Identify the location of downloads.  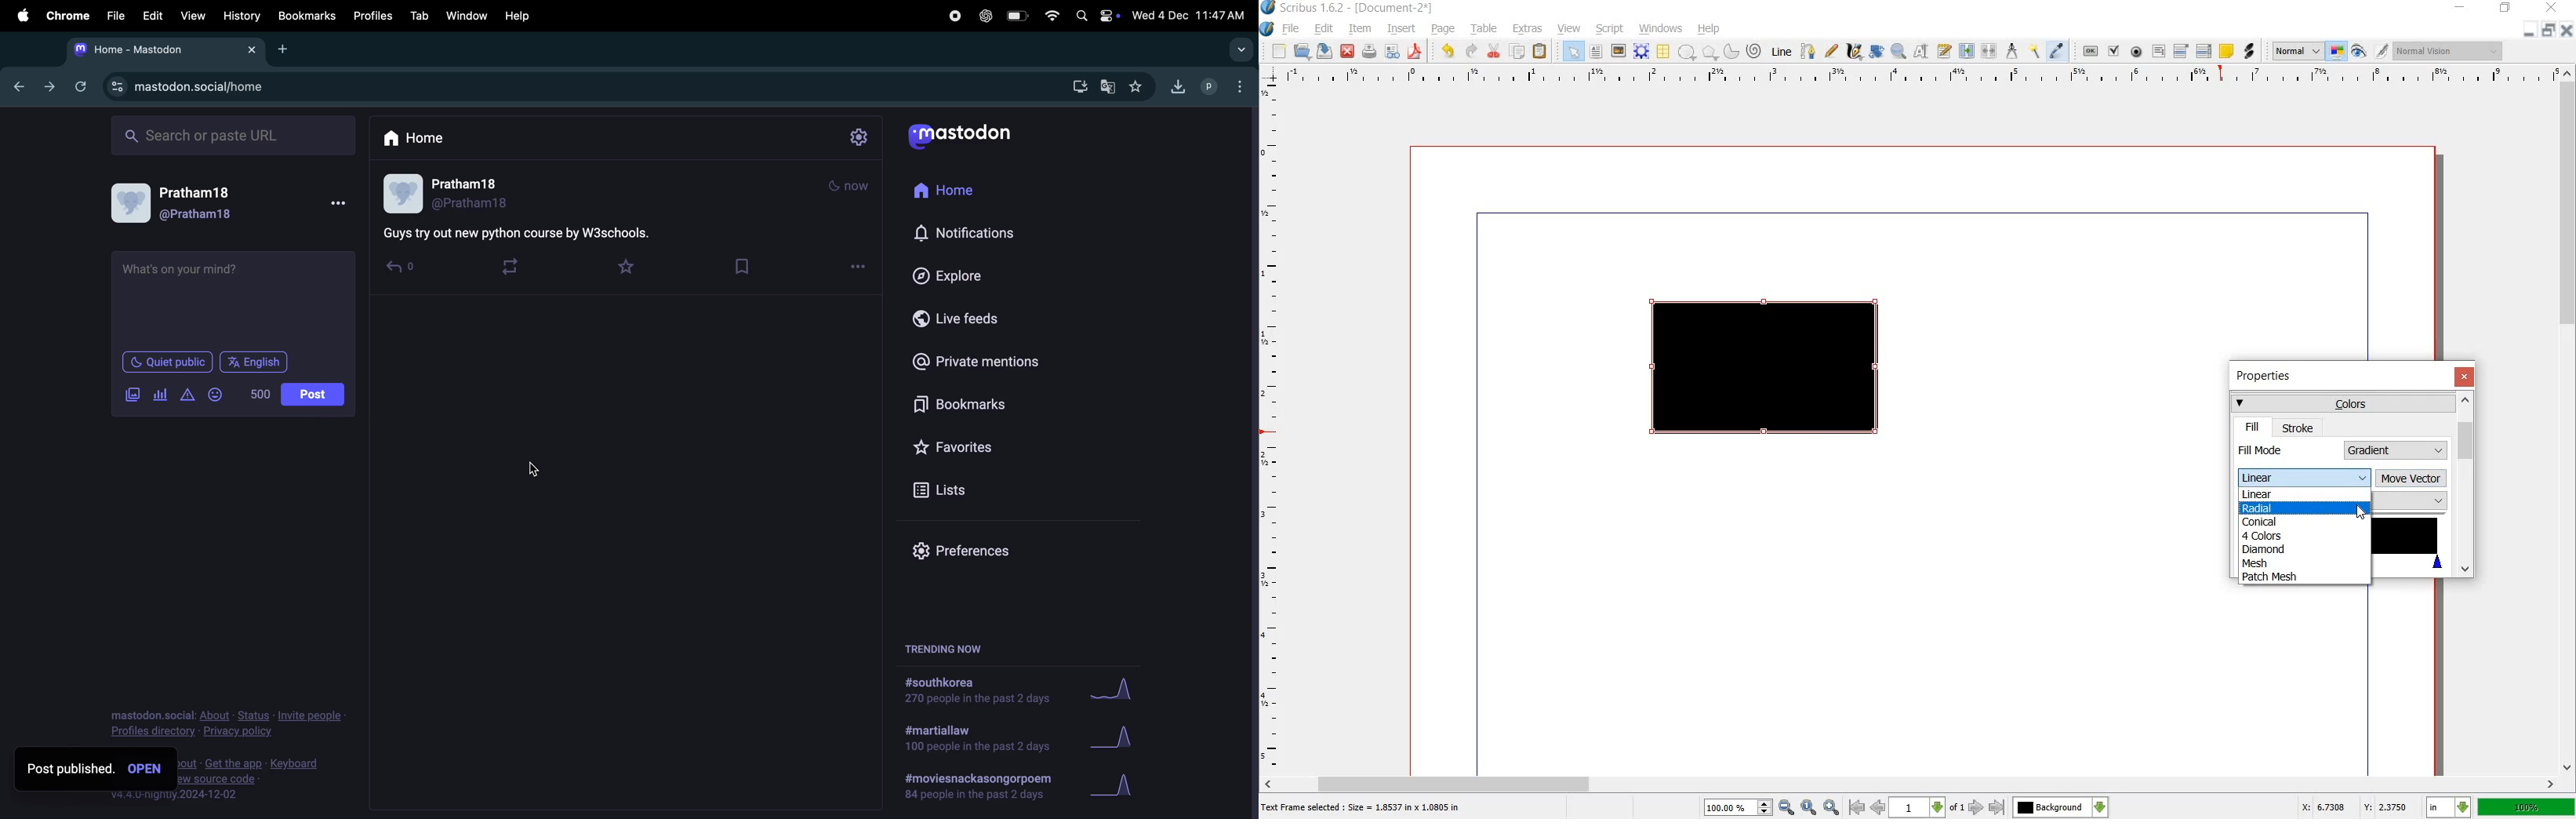
(1179, 86).